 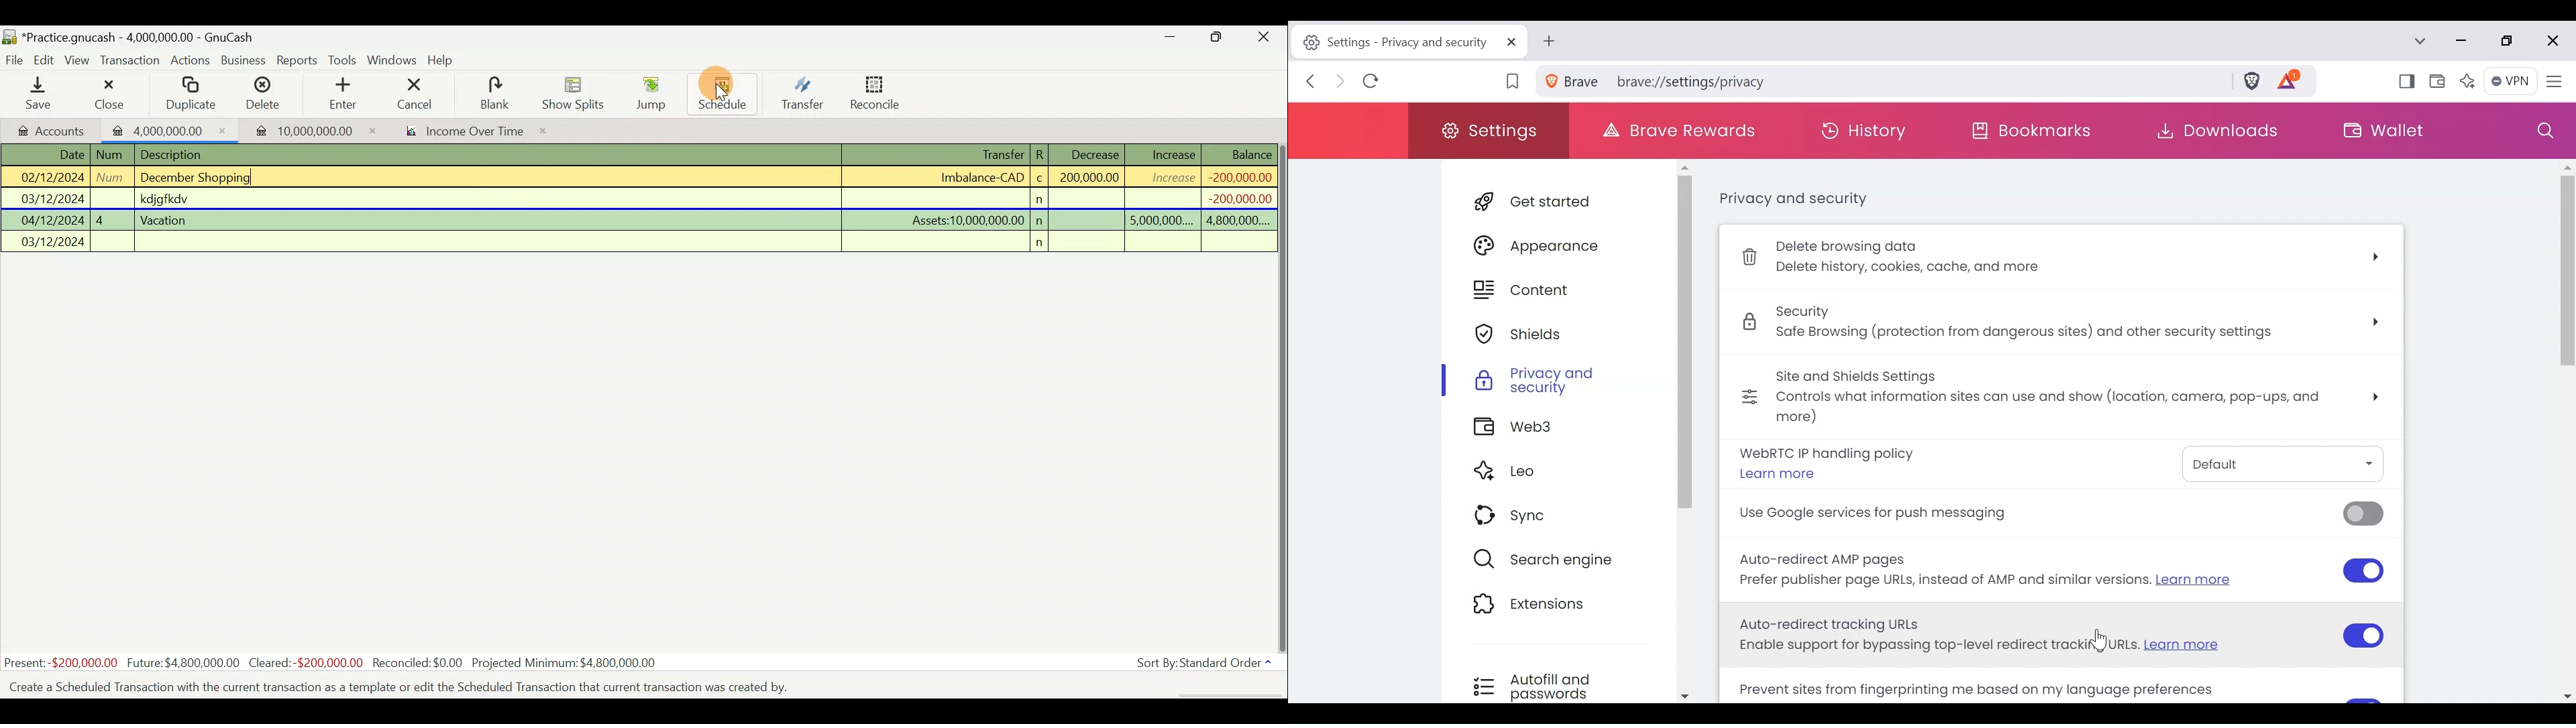 What do you see at coordinates (2057, 466) in the screenshot?
I see `WebRTC IP handling policy
Default hd
Learn more` at bounding box center [2057, 466].